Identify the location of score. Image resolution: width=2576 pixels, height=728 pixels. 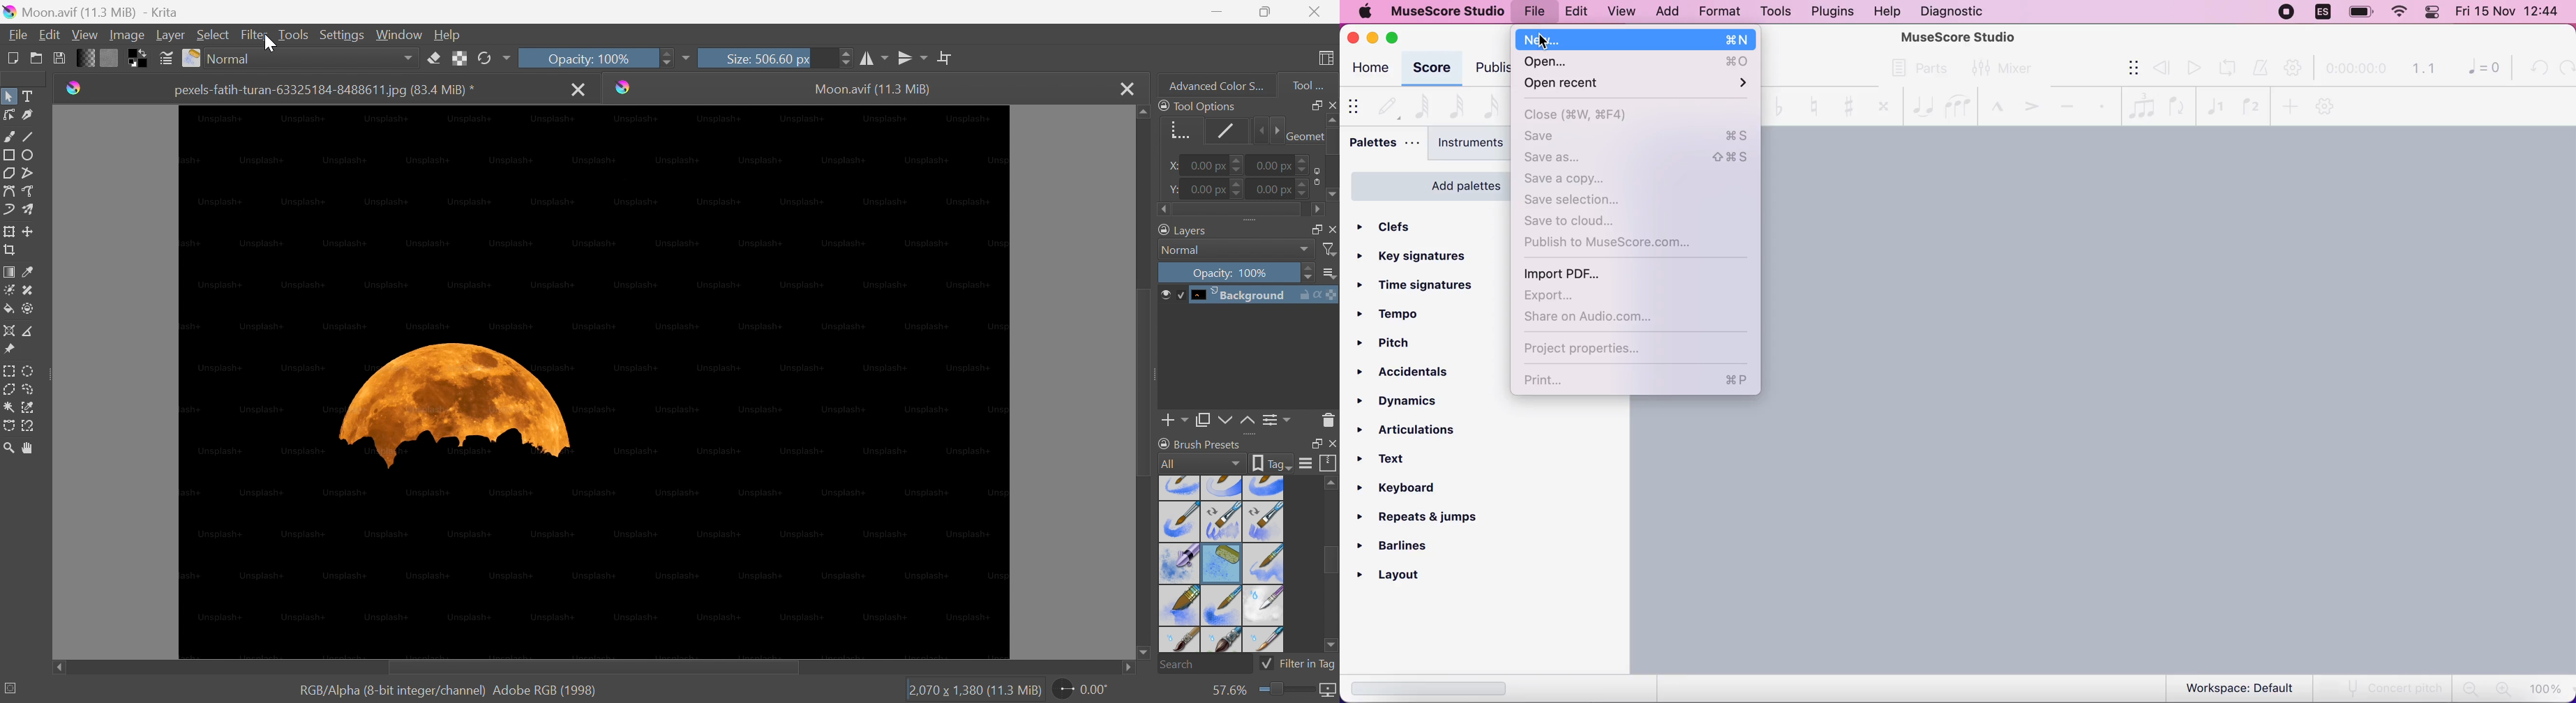
(1431, 69).